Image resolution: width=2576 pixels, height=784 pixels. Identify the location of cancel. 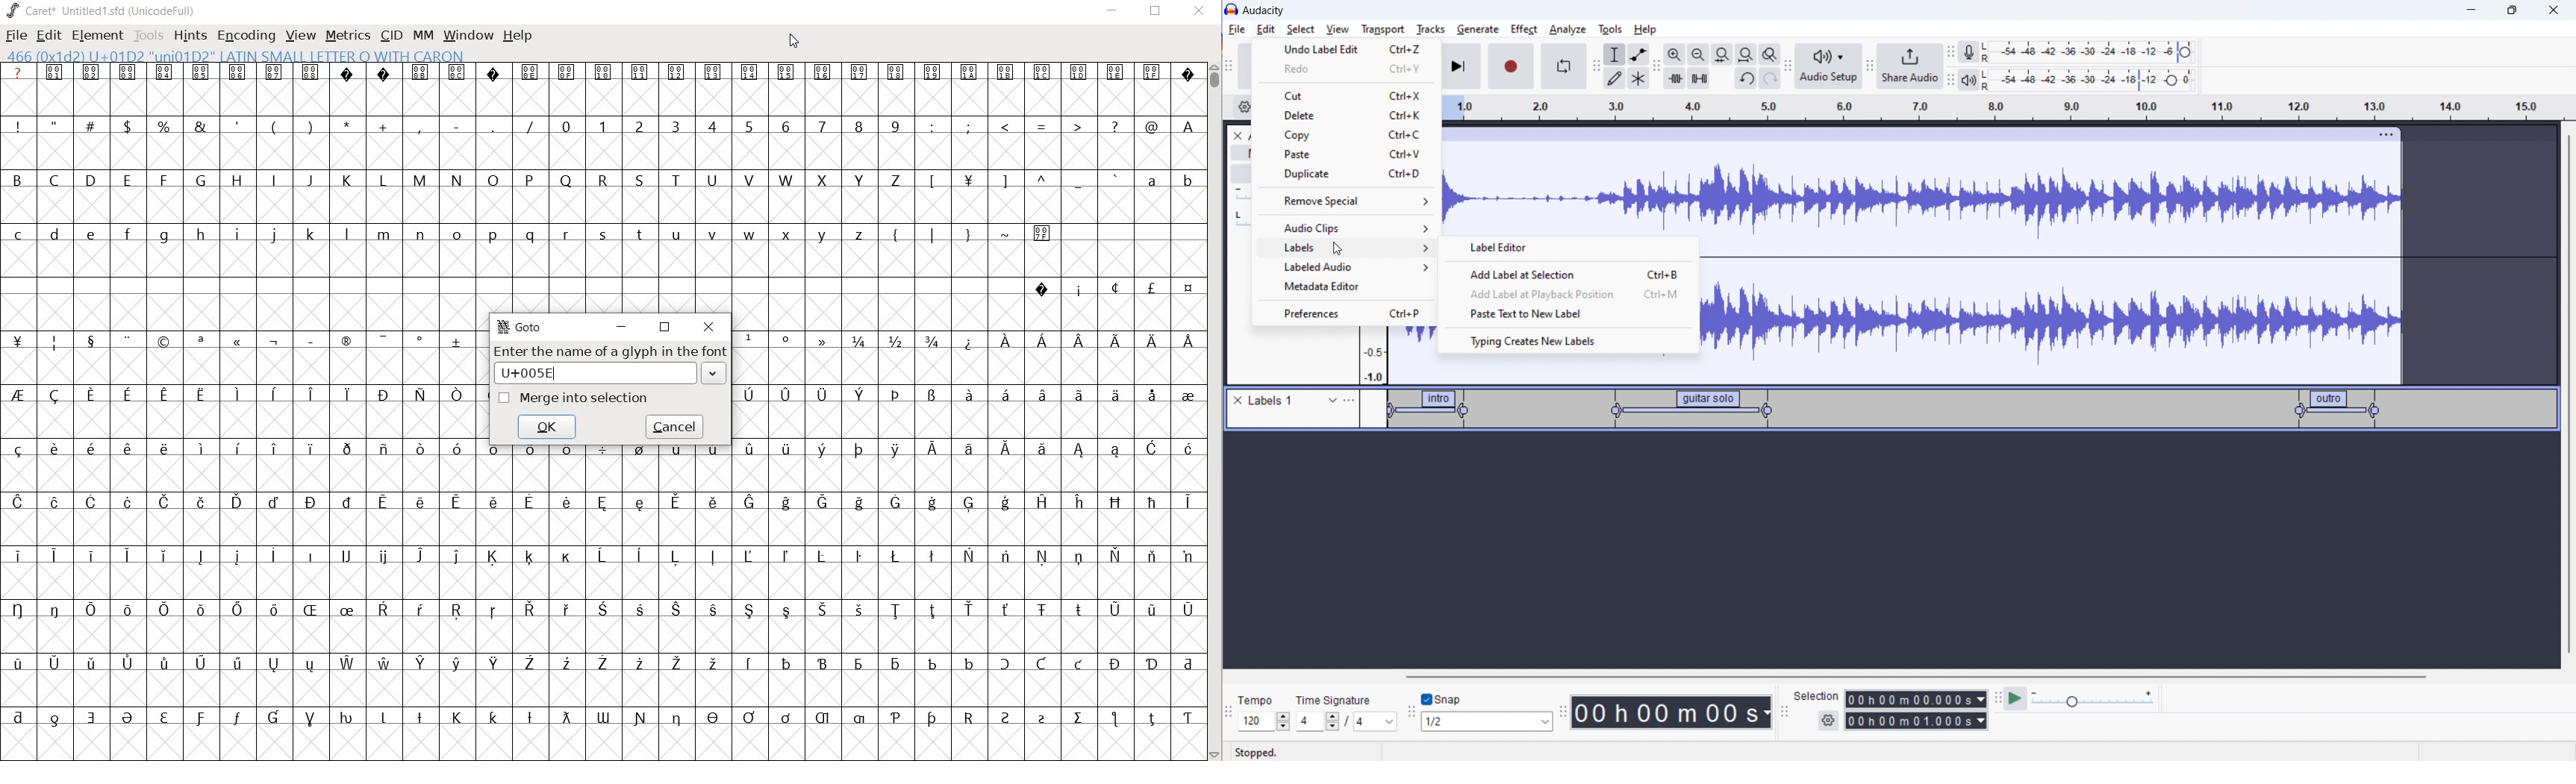
(673, 430).